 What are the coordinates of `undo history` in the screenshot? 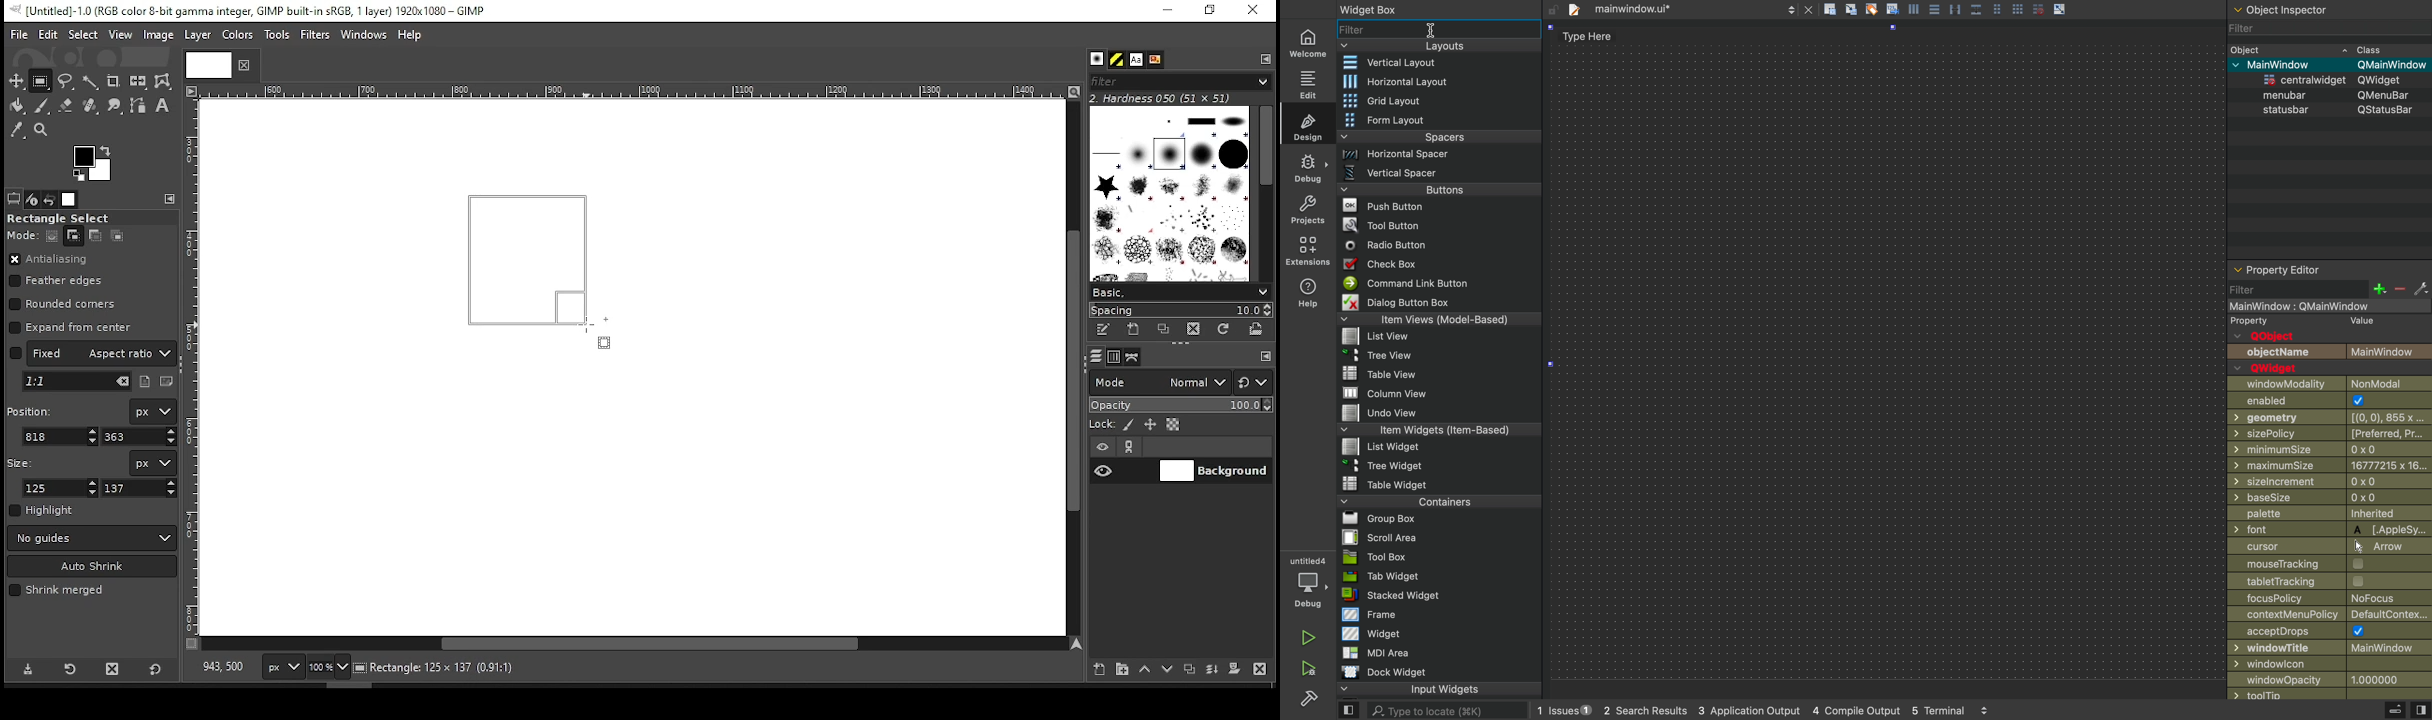 It's located at (51, 200).